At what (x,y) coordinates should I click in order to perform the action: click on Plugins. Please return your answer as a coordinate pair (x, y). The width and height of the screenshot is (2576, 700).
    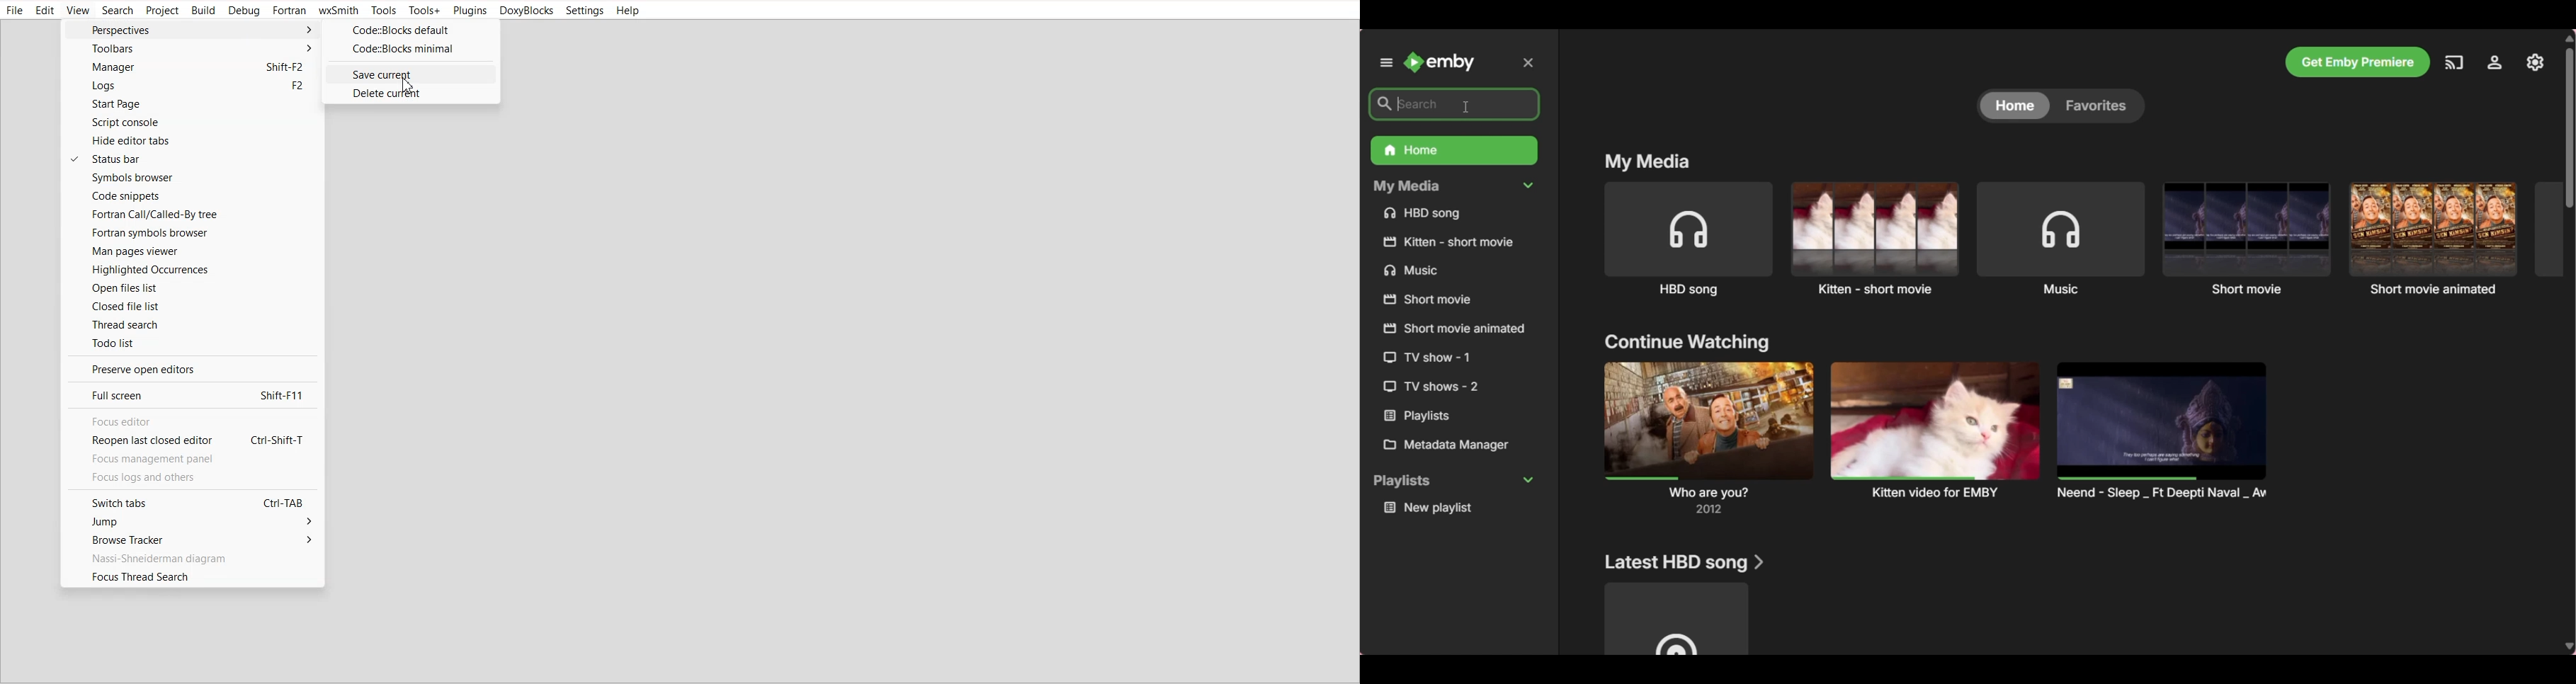
    Looking at the image, I should click on (469, 11).